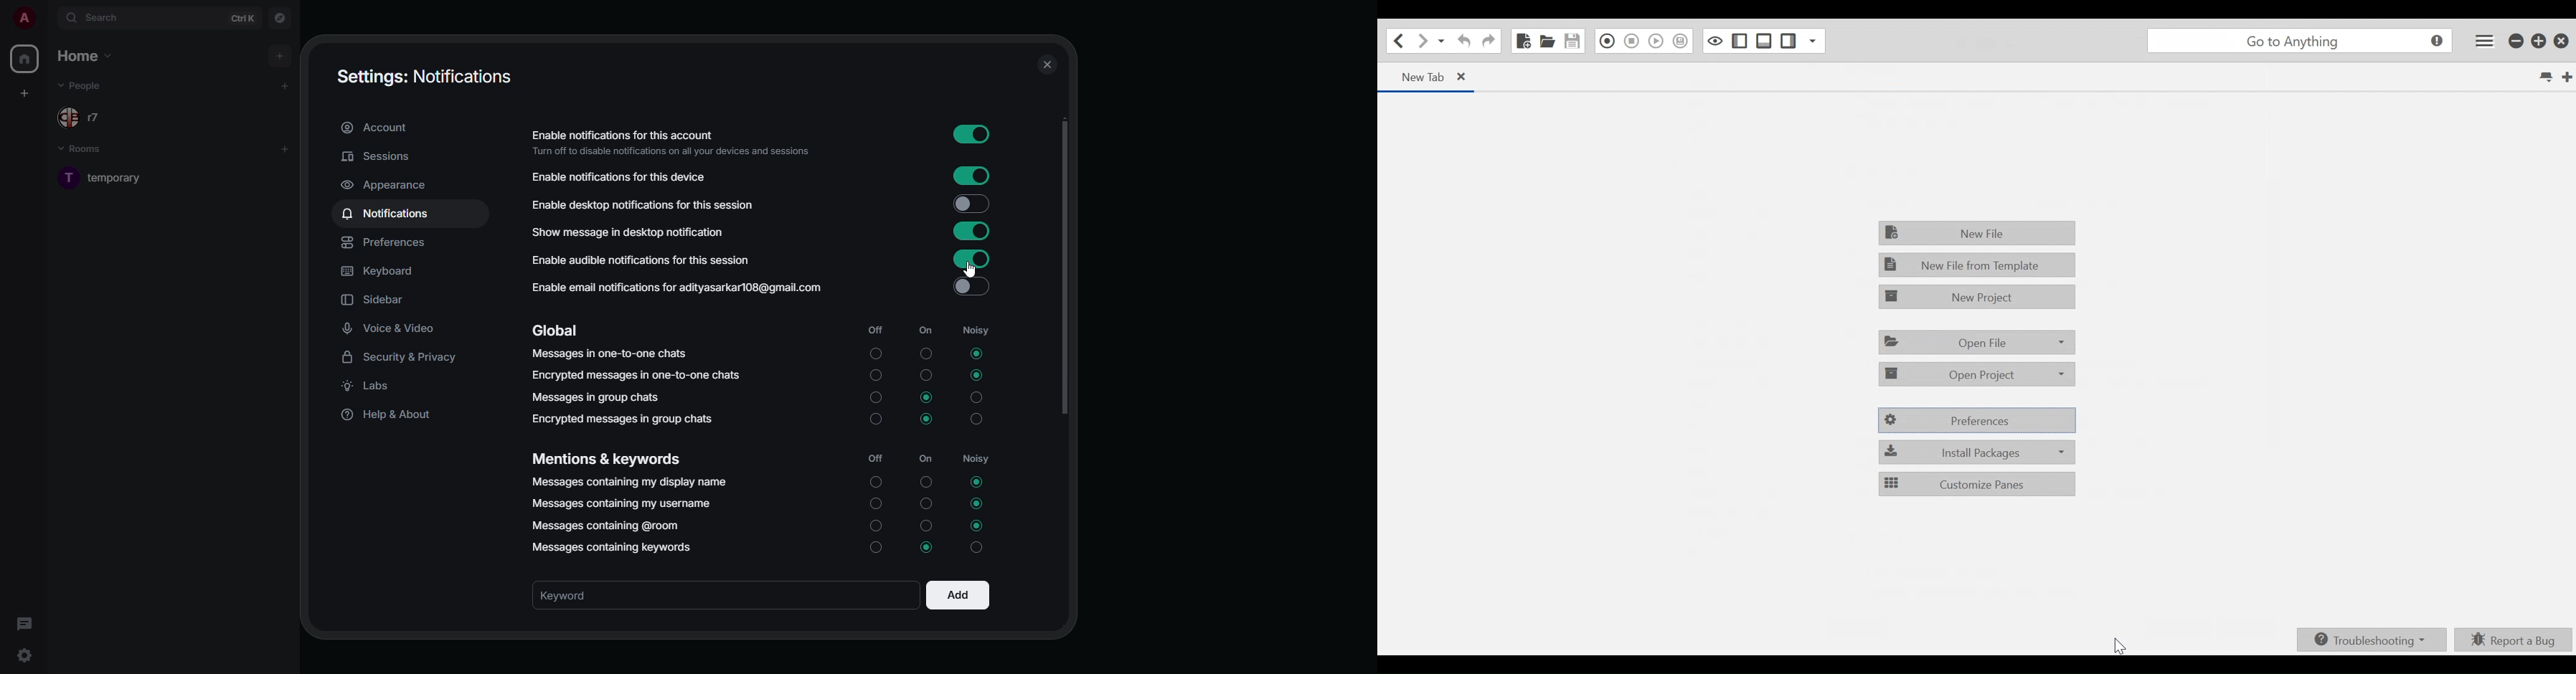  What do you see at coordinates (281, 57) in the screenshot?
I see `add` at bounding box center [281, 57].